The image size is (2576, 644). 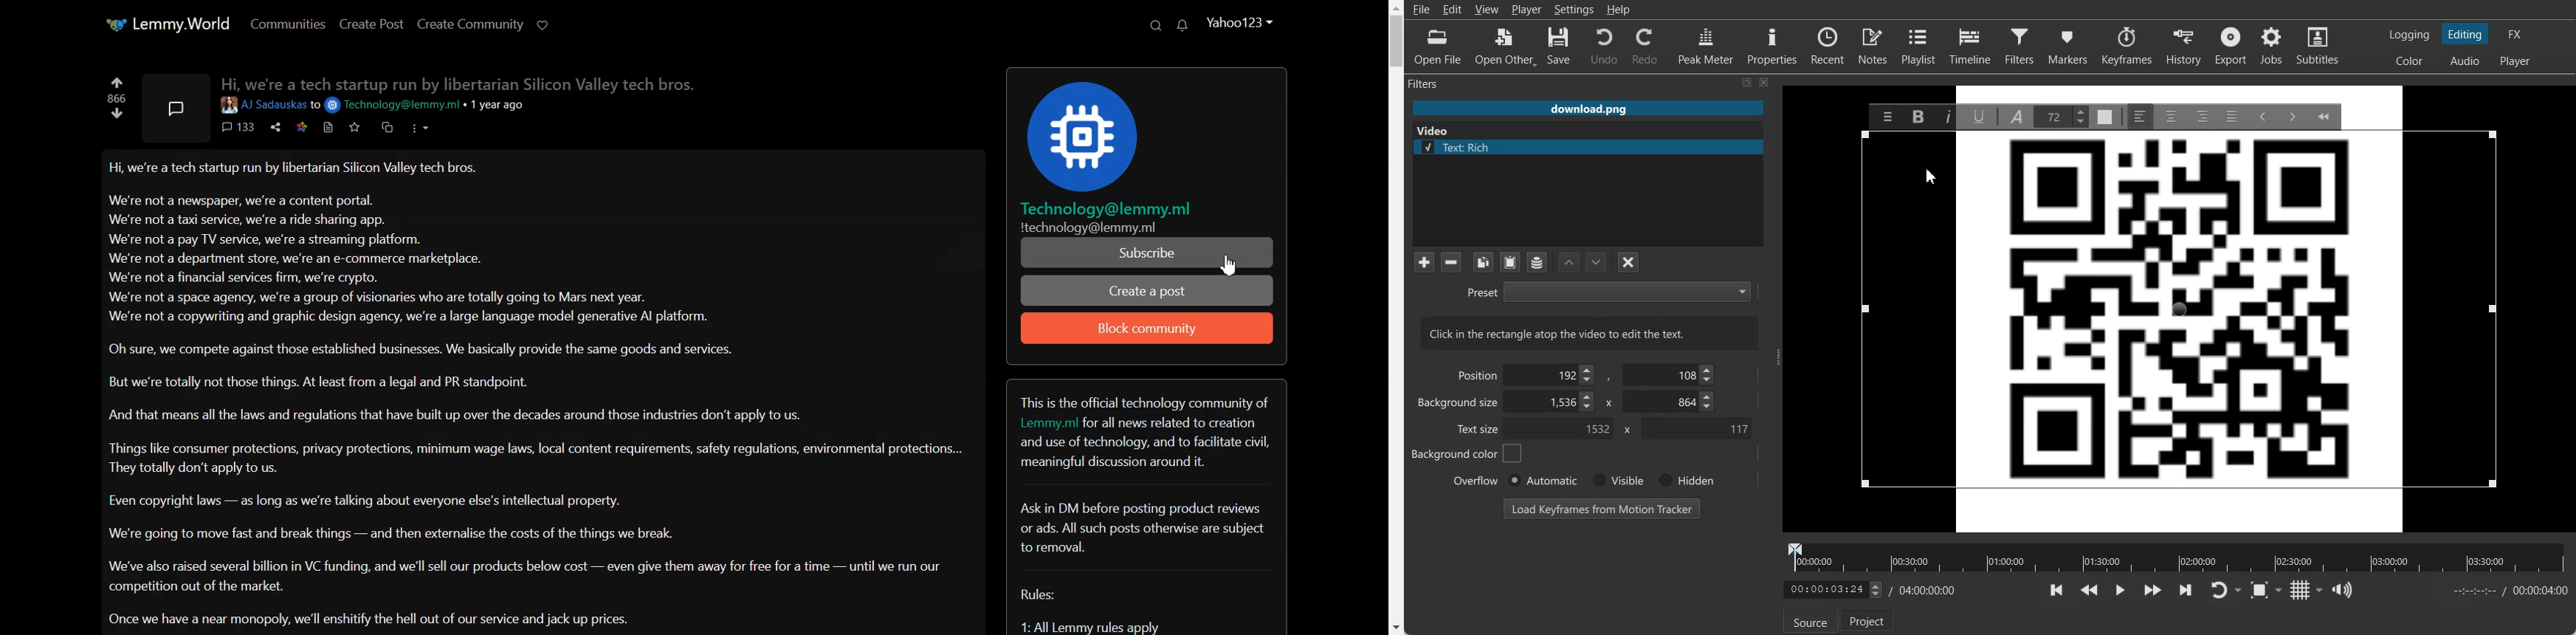 What do you see at coordinates (2239, 591) in the screenshot?
I see `Drop down box` at bounding box center [2239, 591].